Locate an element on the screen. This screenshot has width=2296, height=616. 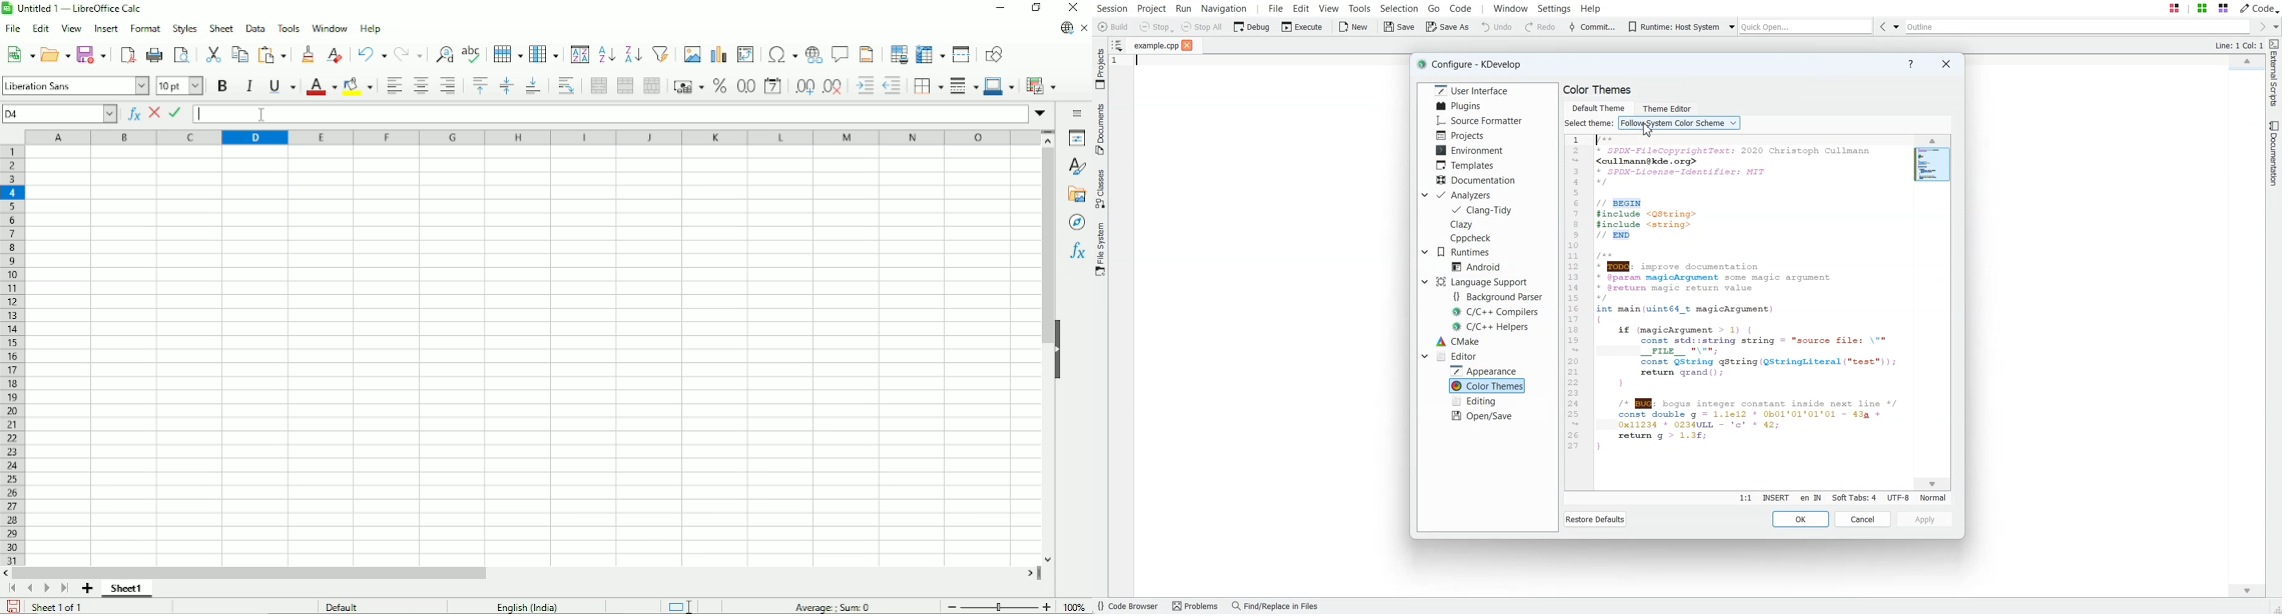
Background color is located at coordinates (359, 87).